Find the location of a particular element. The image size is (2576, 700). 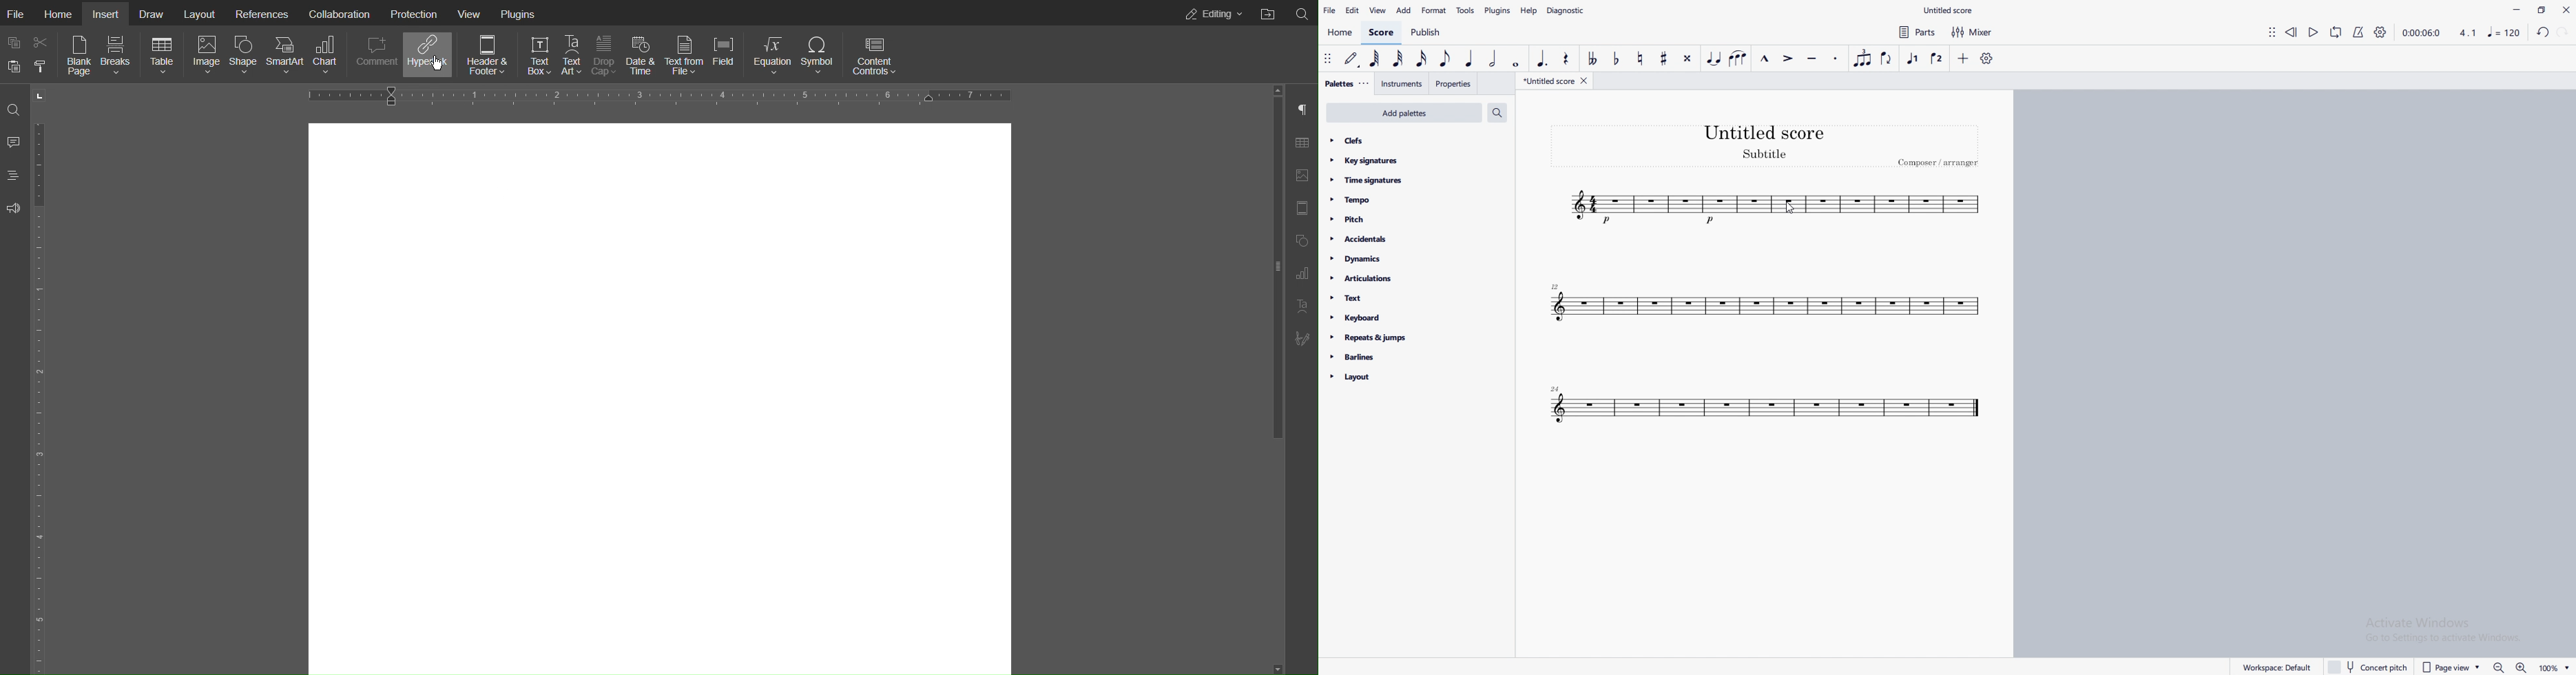

Open File Location is located at coordinates (1268, 13).